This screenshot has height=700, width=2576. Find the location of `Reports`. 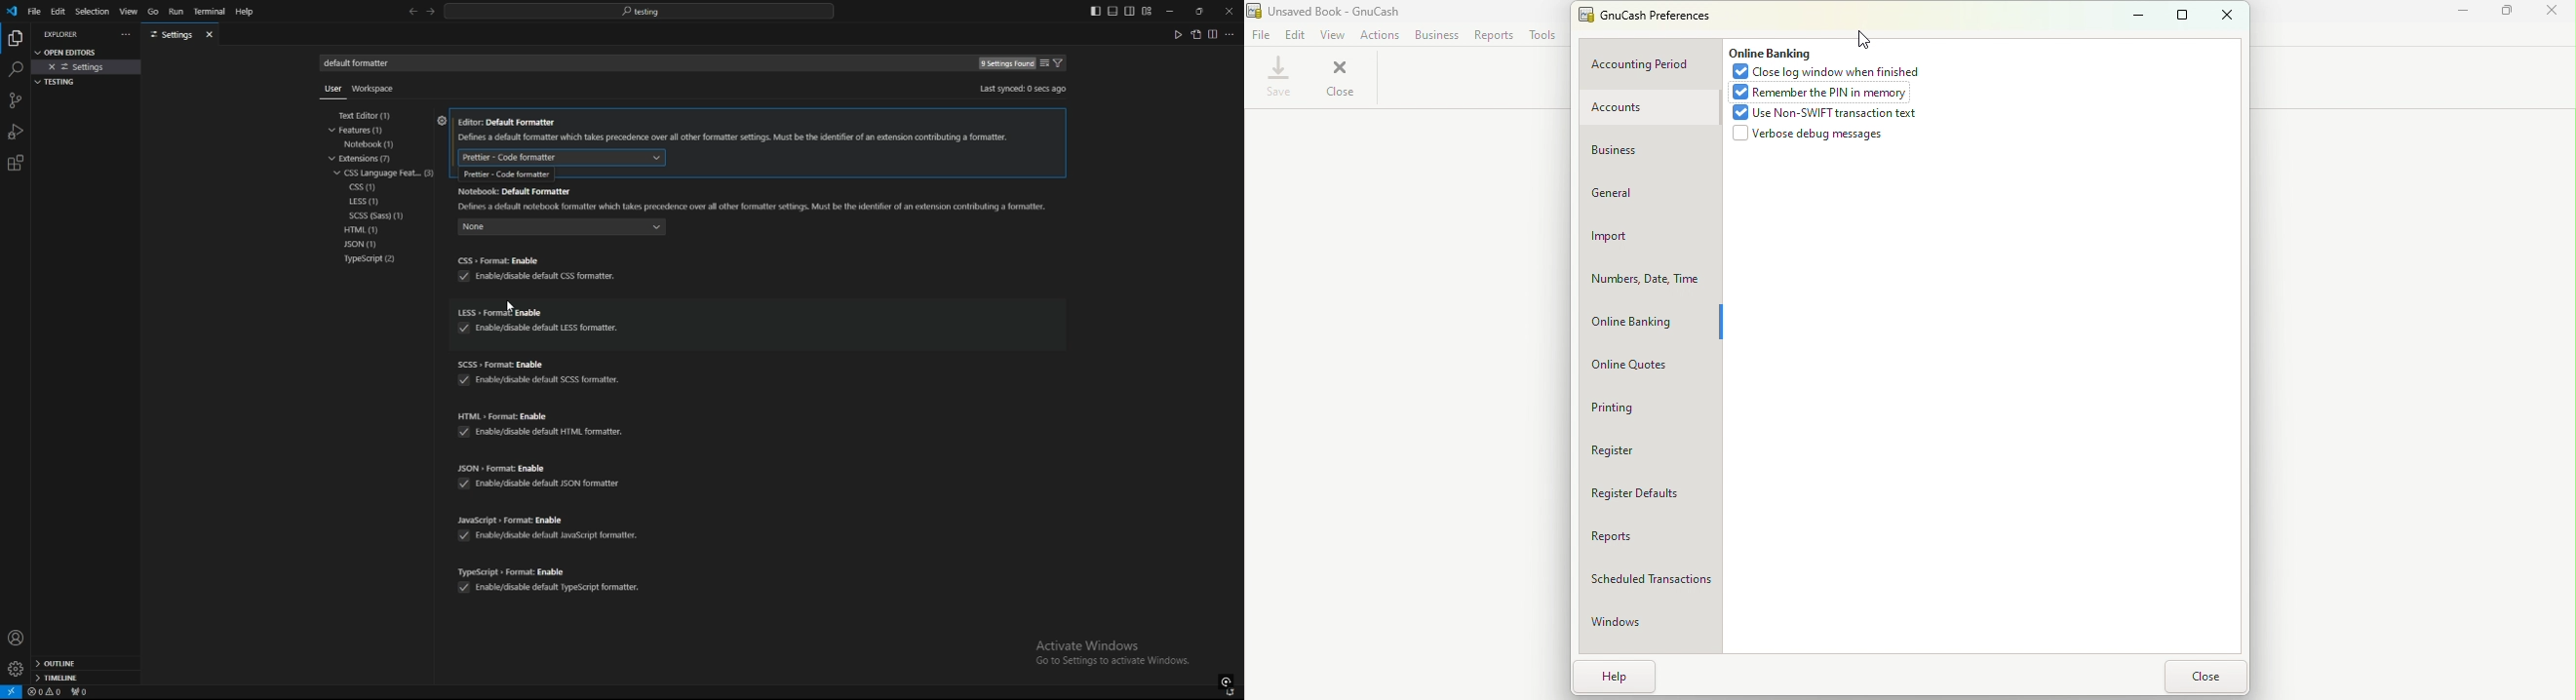

Reports is located at coordinates (1494, 38).